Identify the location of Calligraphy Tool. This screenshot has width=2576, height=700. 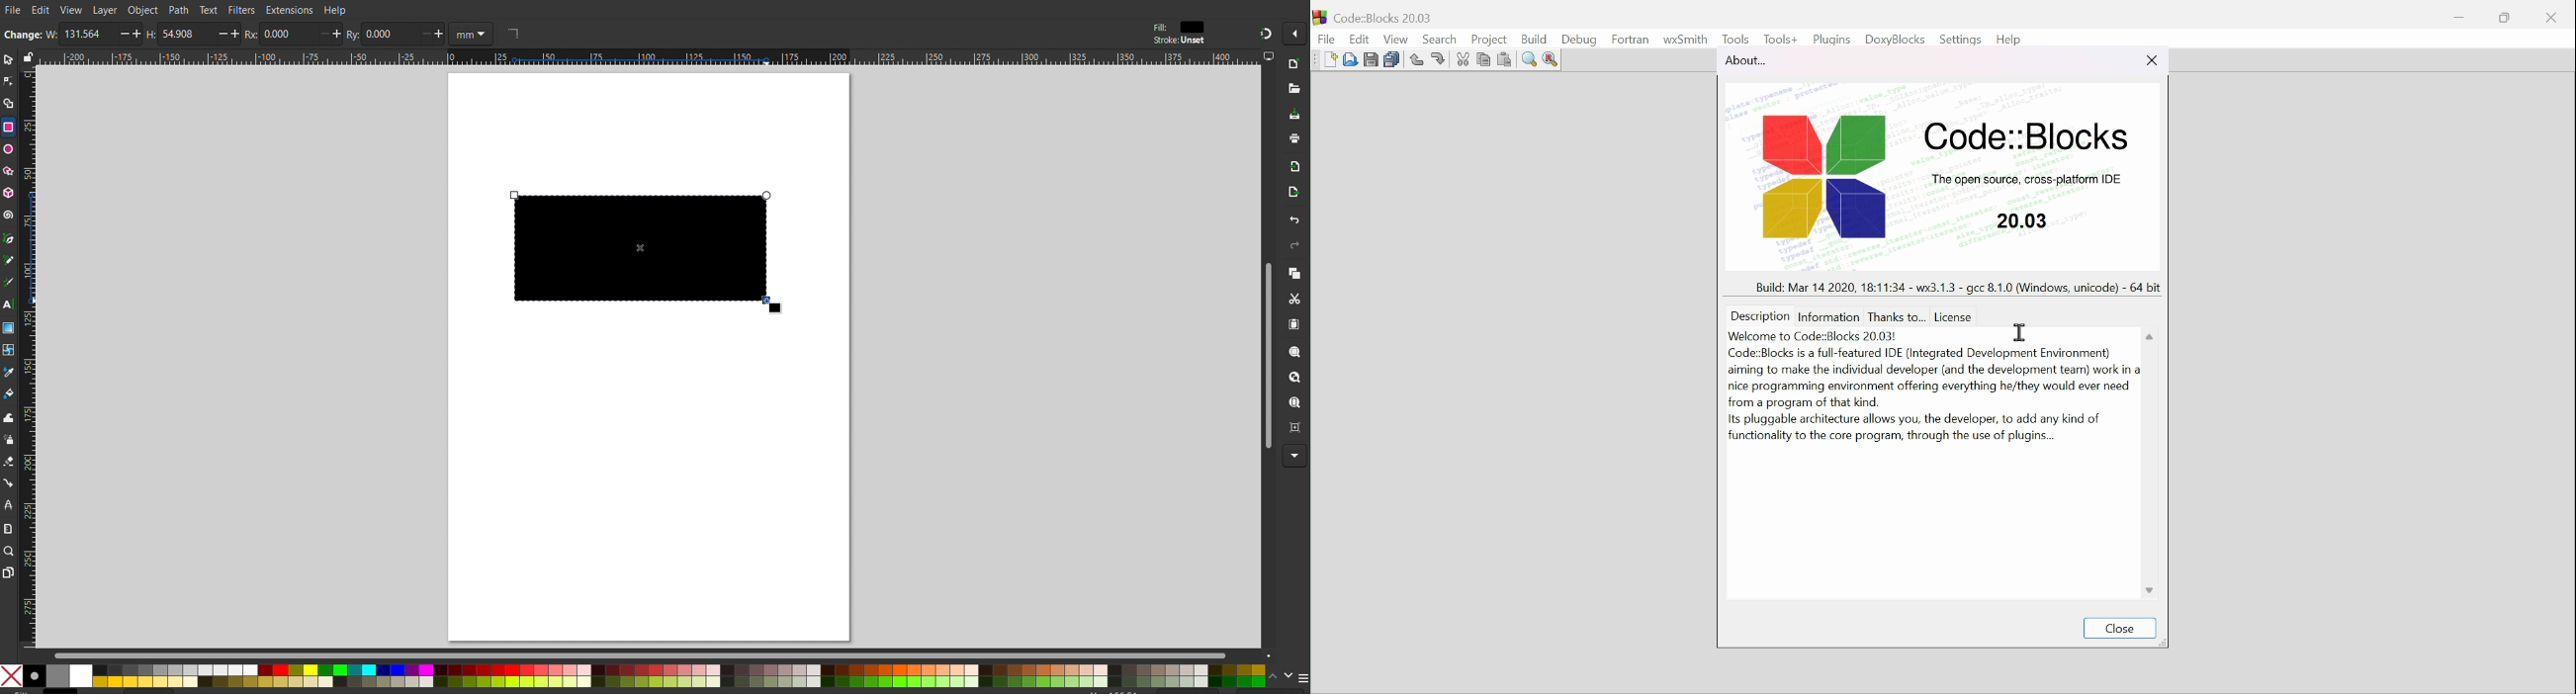
(8, 282).